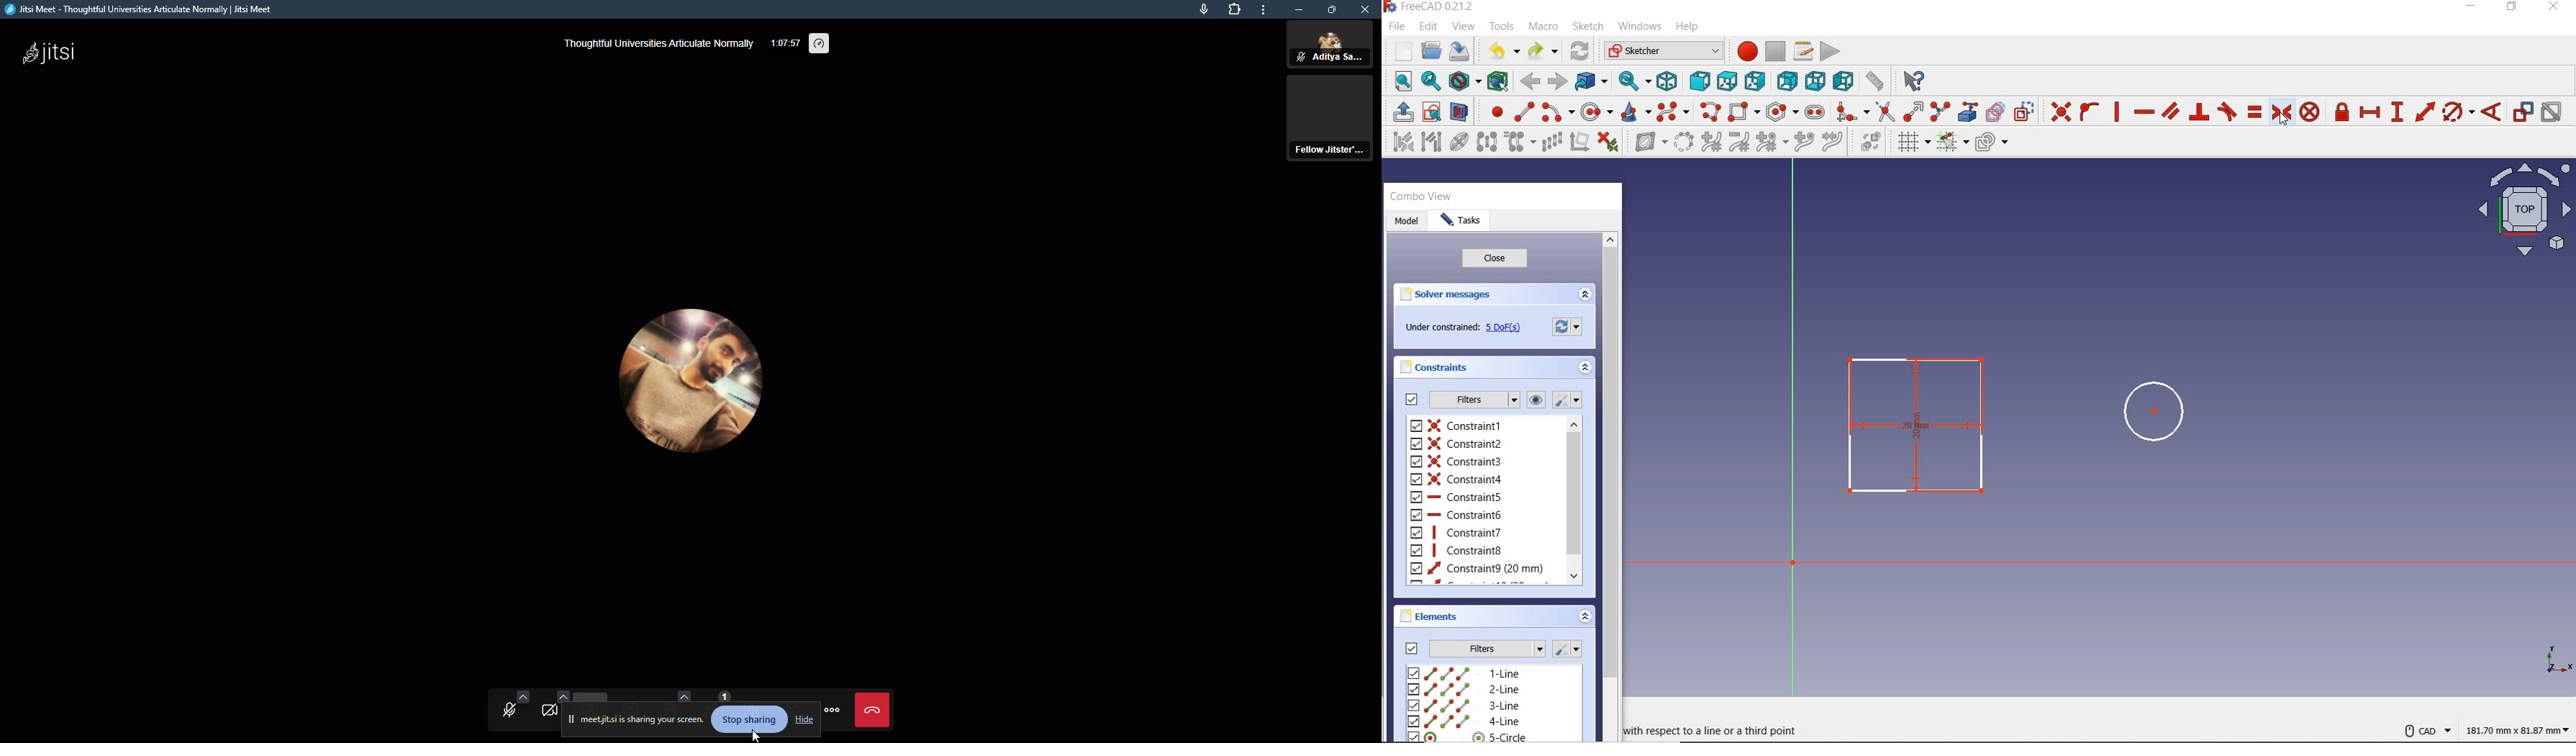  I want to click on view section, so click(1460, 110).